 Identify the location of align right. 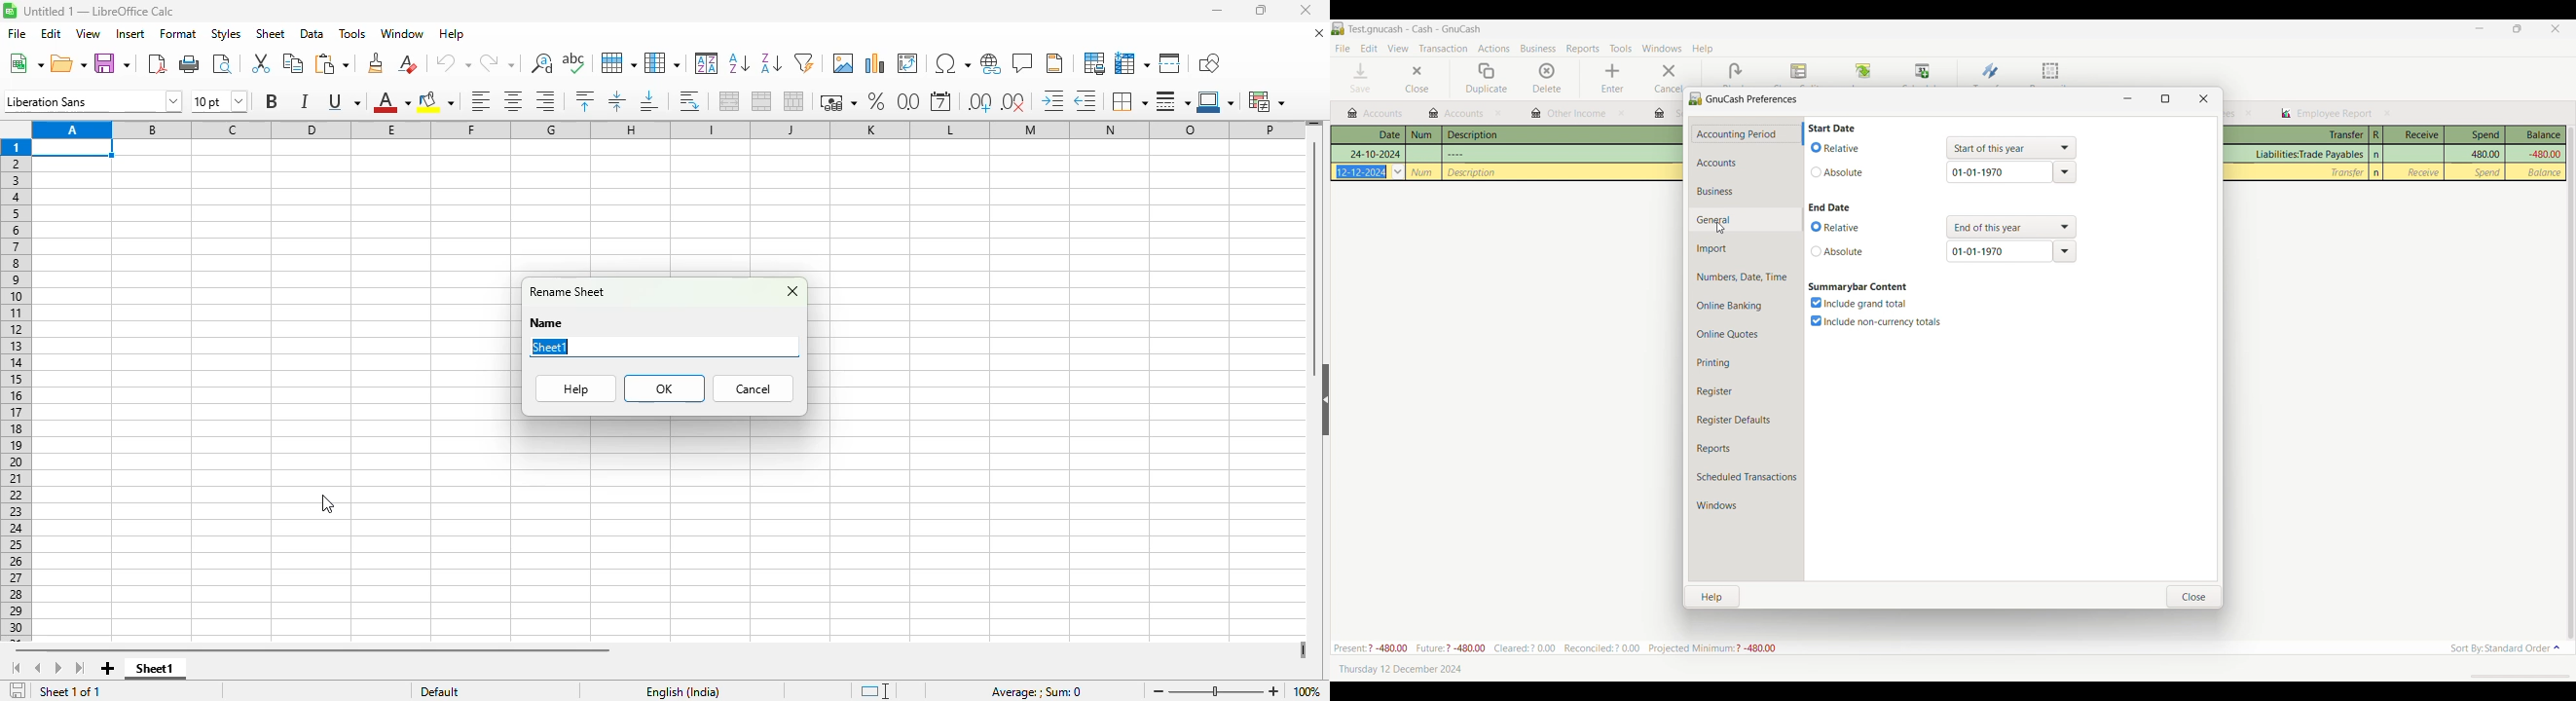
(545, 101).